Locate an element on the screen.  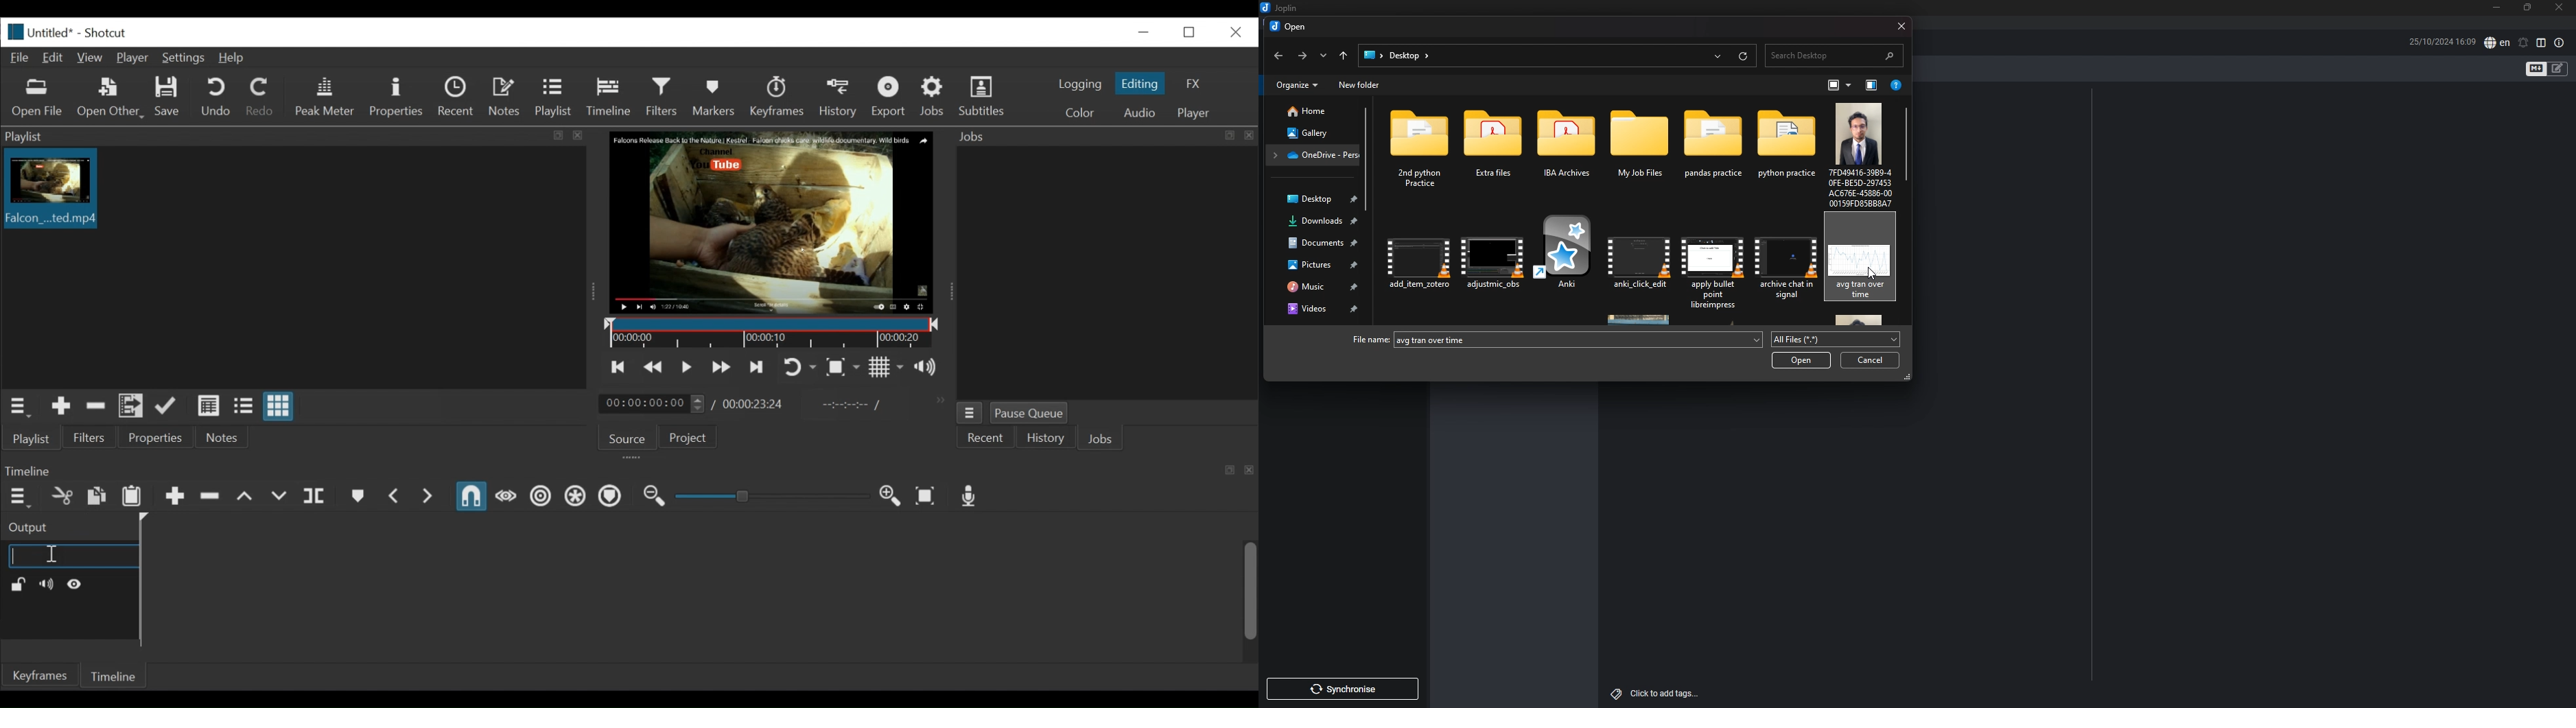
Peak Meter is located at coordinates (324, 97).